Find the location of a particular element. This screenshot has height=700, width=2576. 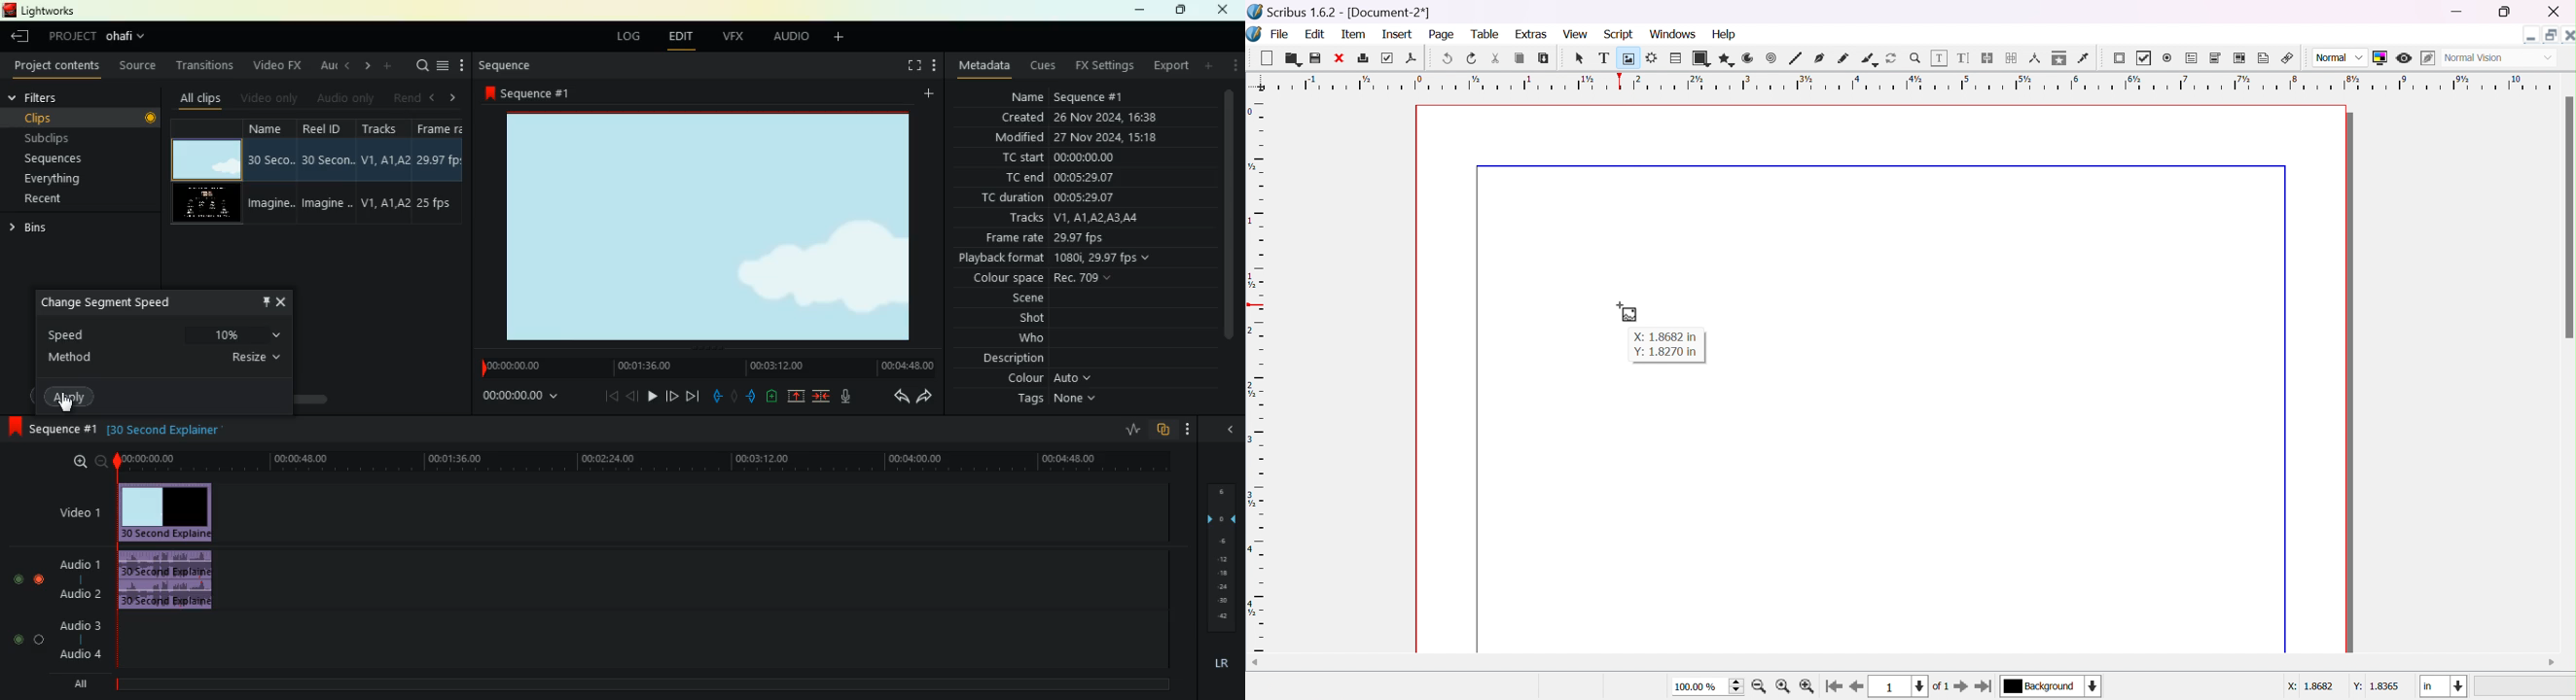

go to next page is located at coordinates (1960, 686).